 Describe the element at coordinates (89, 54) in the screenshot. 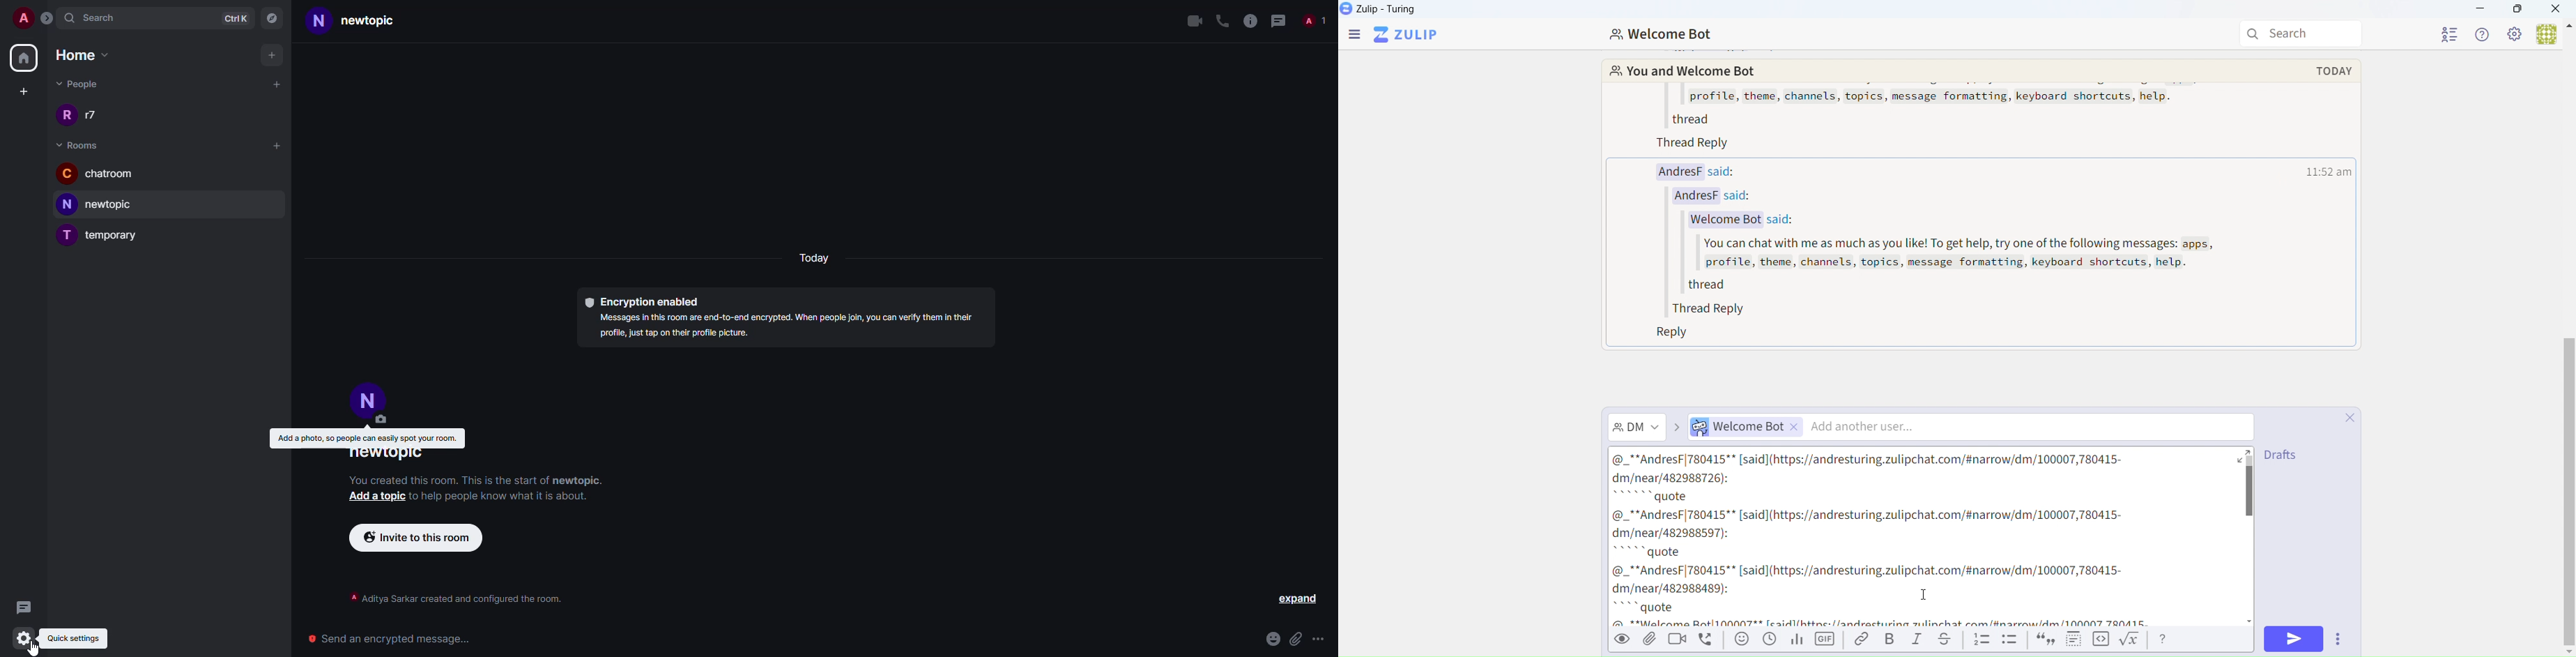

I see `home` at that location.